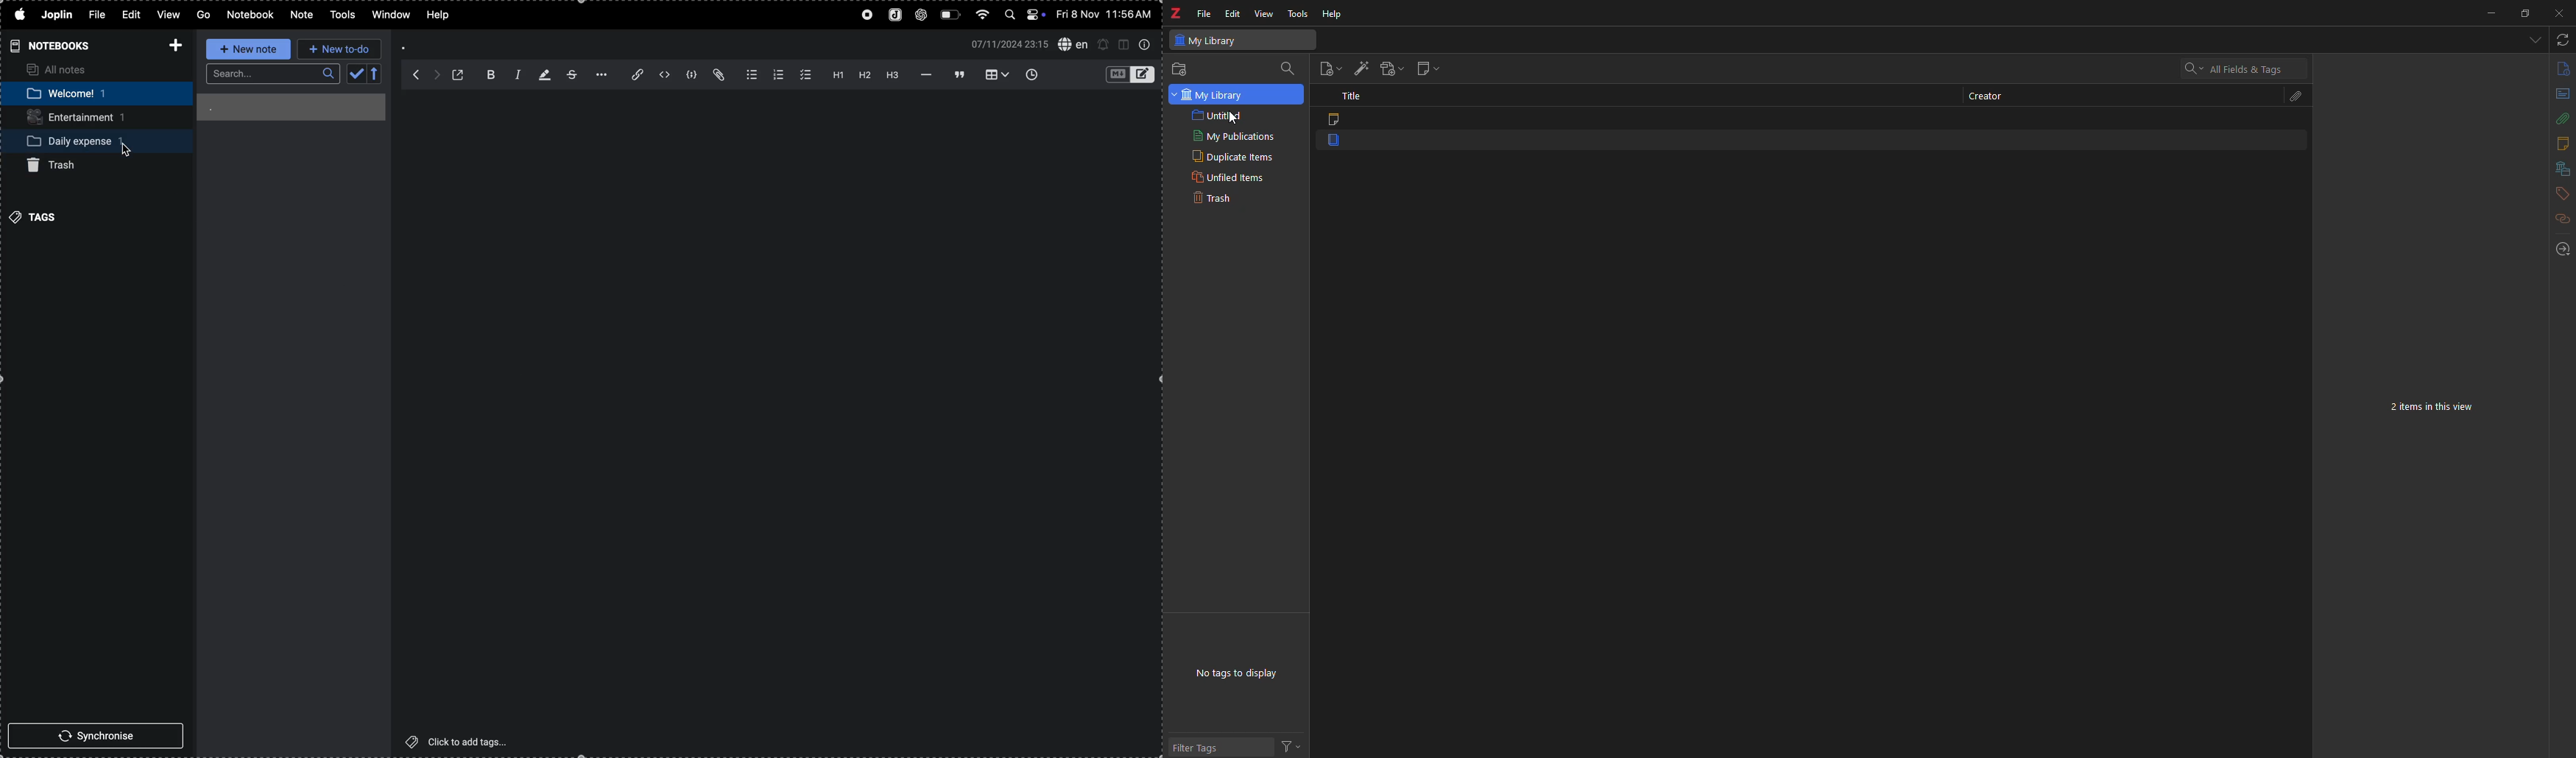 This screenshot has height=784, width=2576. Describe the element at coordinates (390, 16) in the screenshot. I see `window` at that location.